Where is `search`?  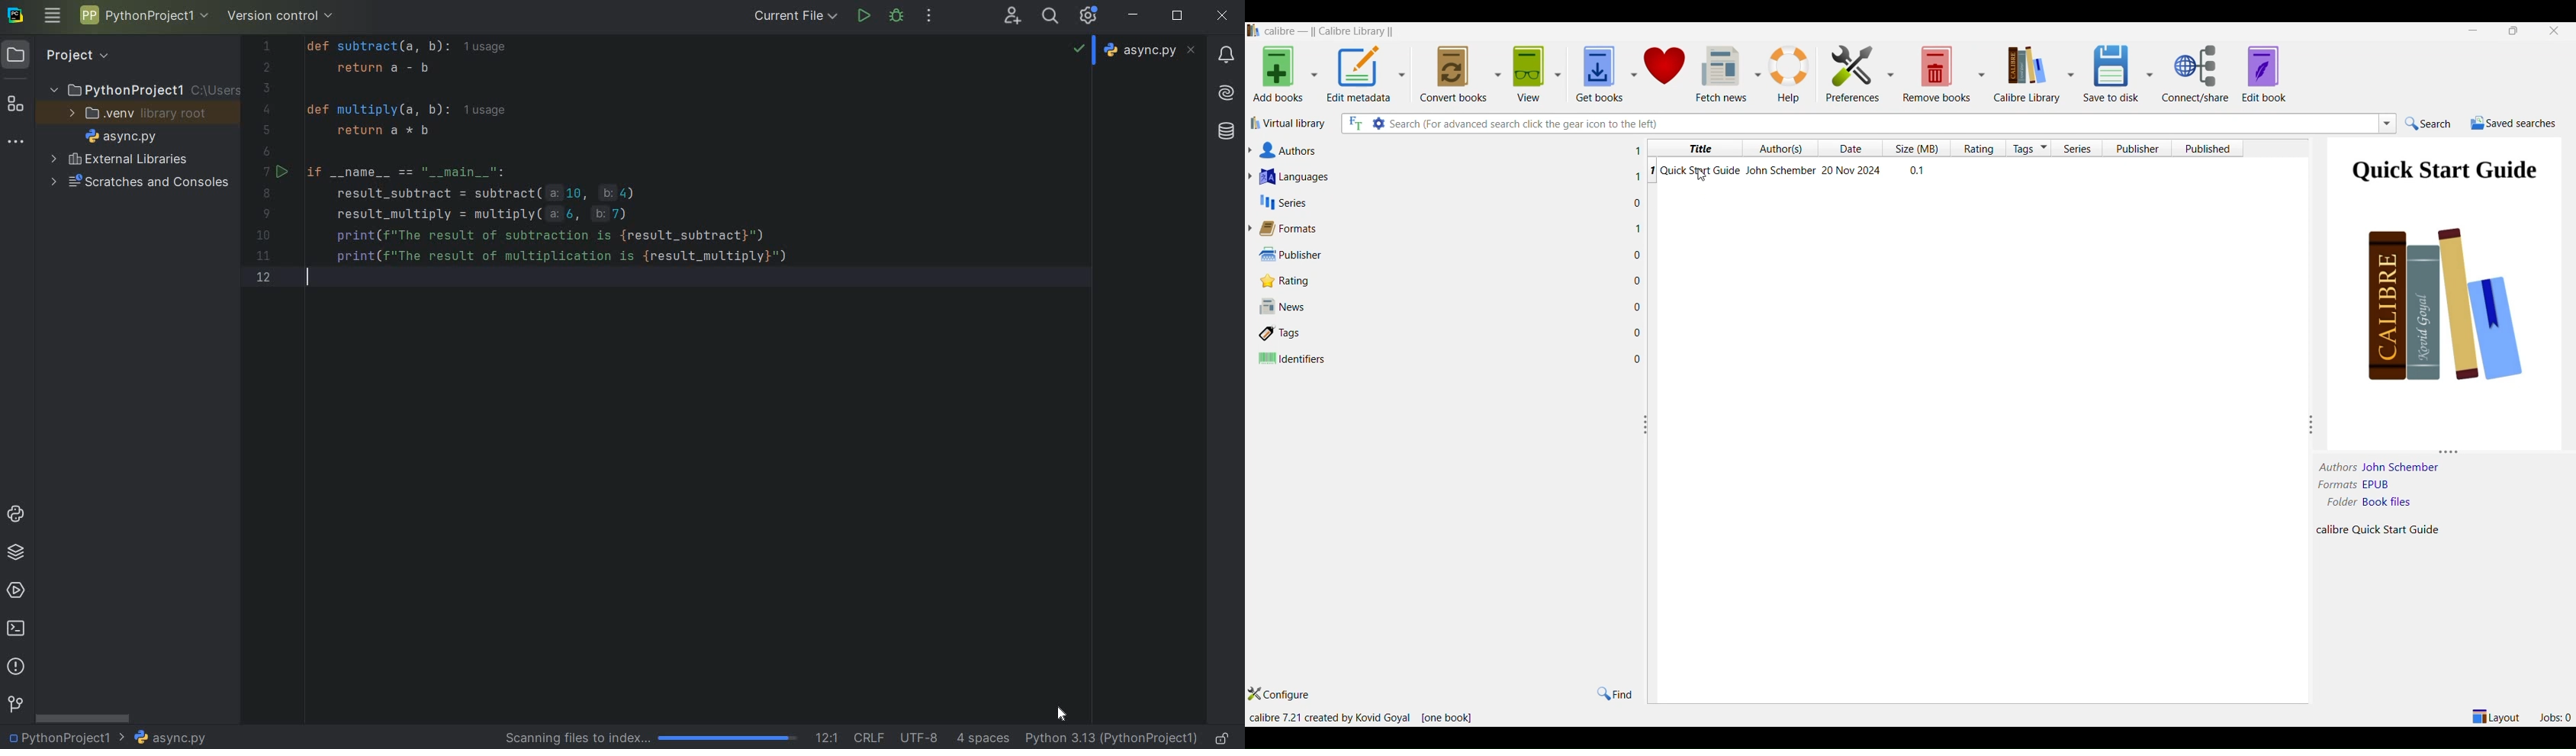 search is located at coordinates (2434, 123).